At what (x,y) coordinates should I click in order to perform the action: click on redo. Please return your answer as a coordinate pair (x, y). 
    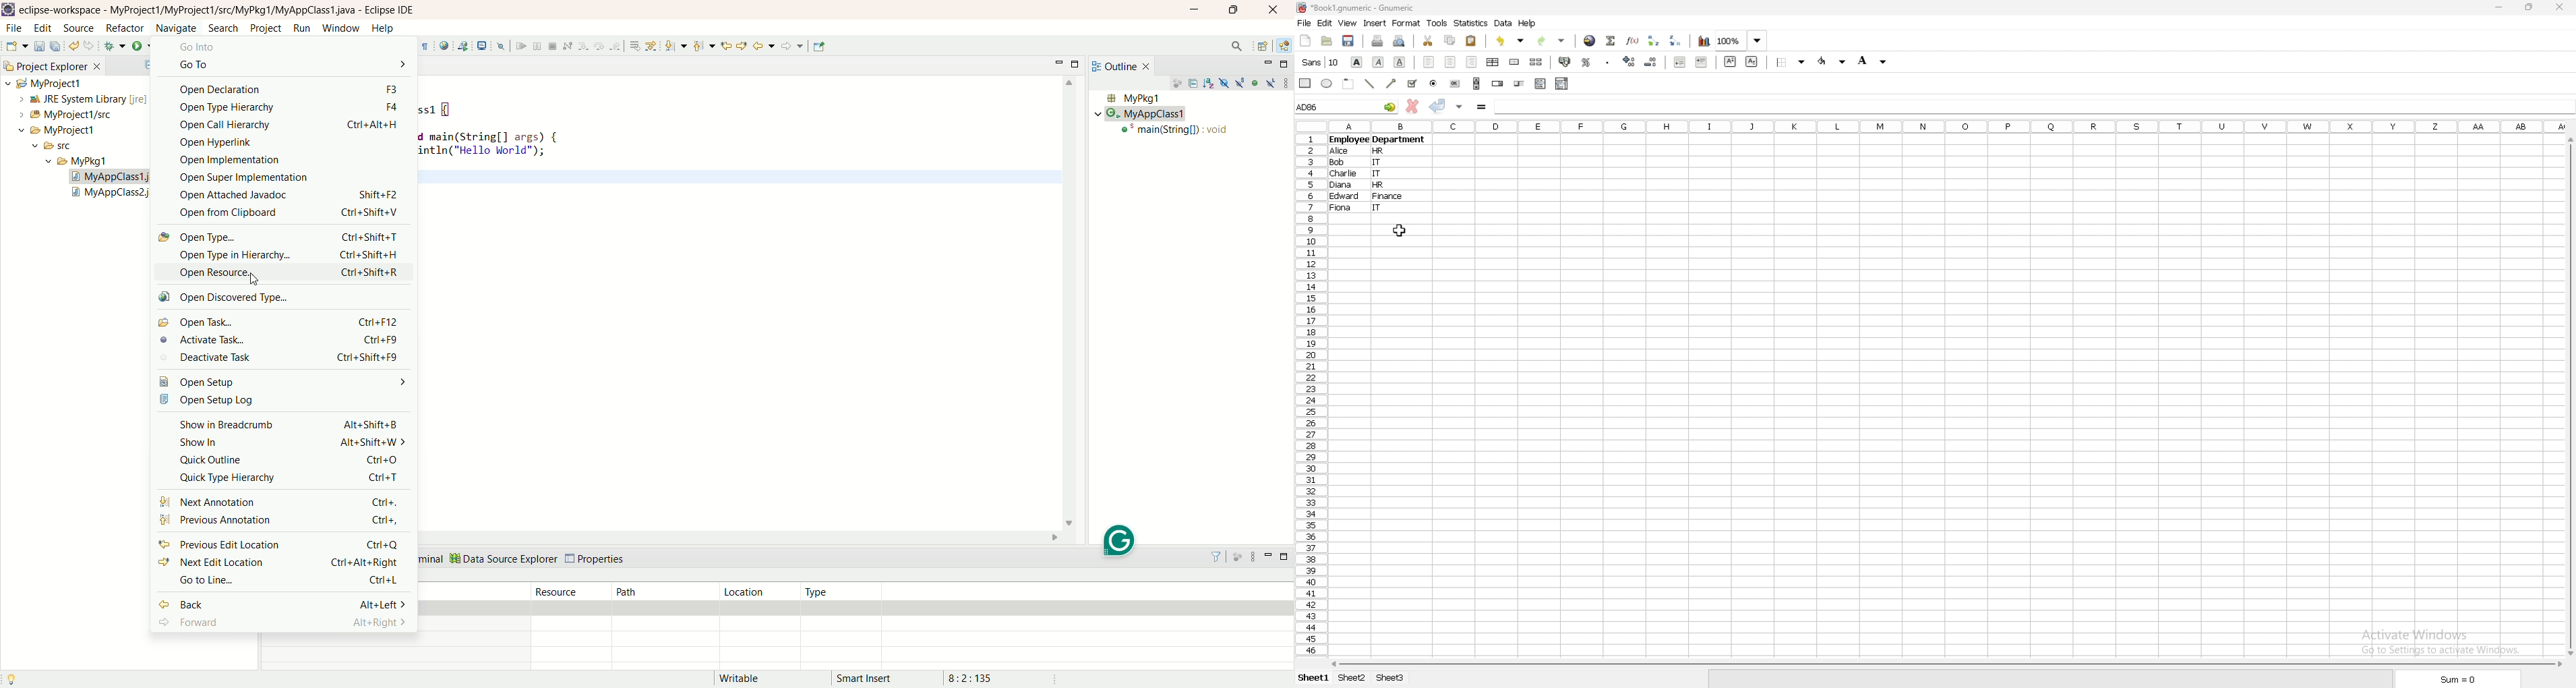
    Looking at the image, I should click on (1552, 39).